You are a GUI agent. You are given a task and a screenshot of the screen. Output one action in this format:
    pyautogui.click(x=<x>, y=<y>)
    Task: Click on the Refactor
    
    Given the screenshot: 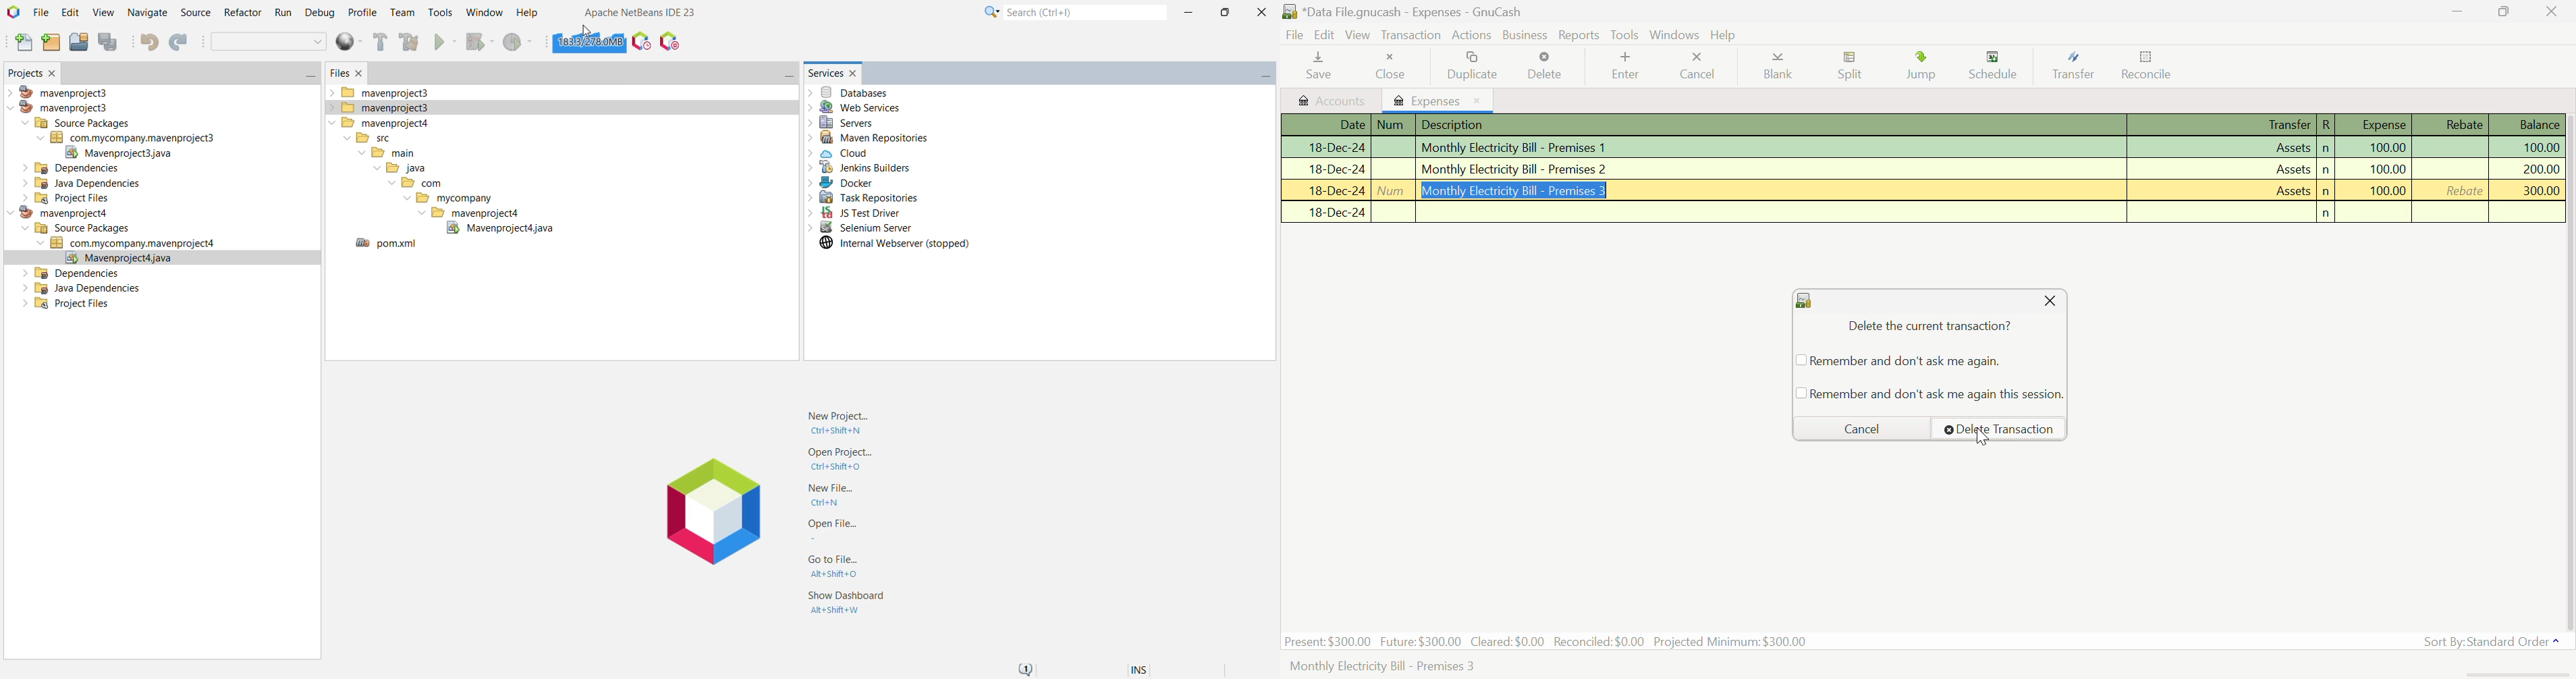 What is the action you would take?
    pyautogui.click(x=241, y=13)
    